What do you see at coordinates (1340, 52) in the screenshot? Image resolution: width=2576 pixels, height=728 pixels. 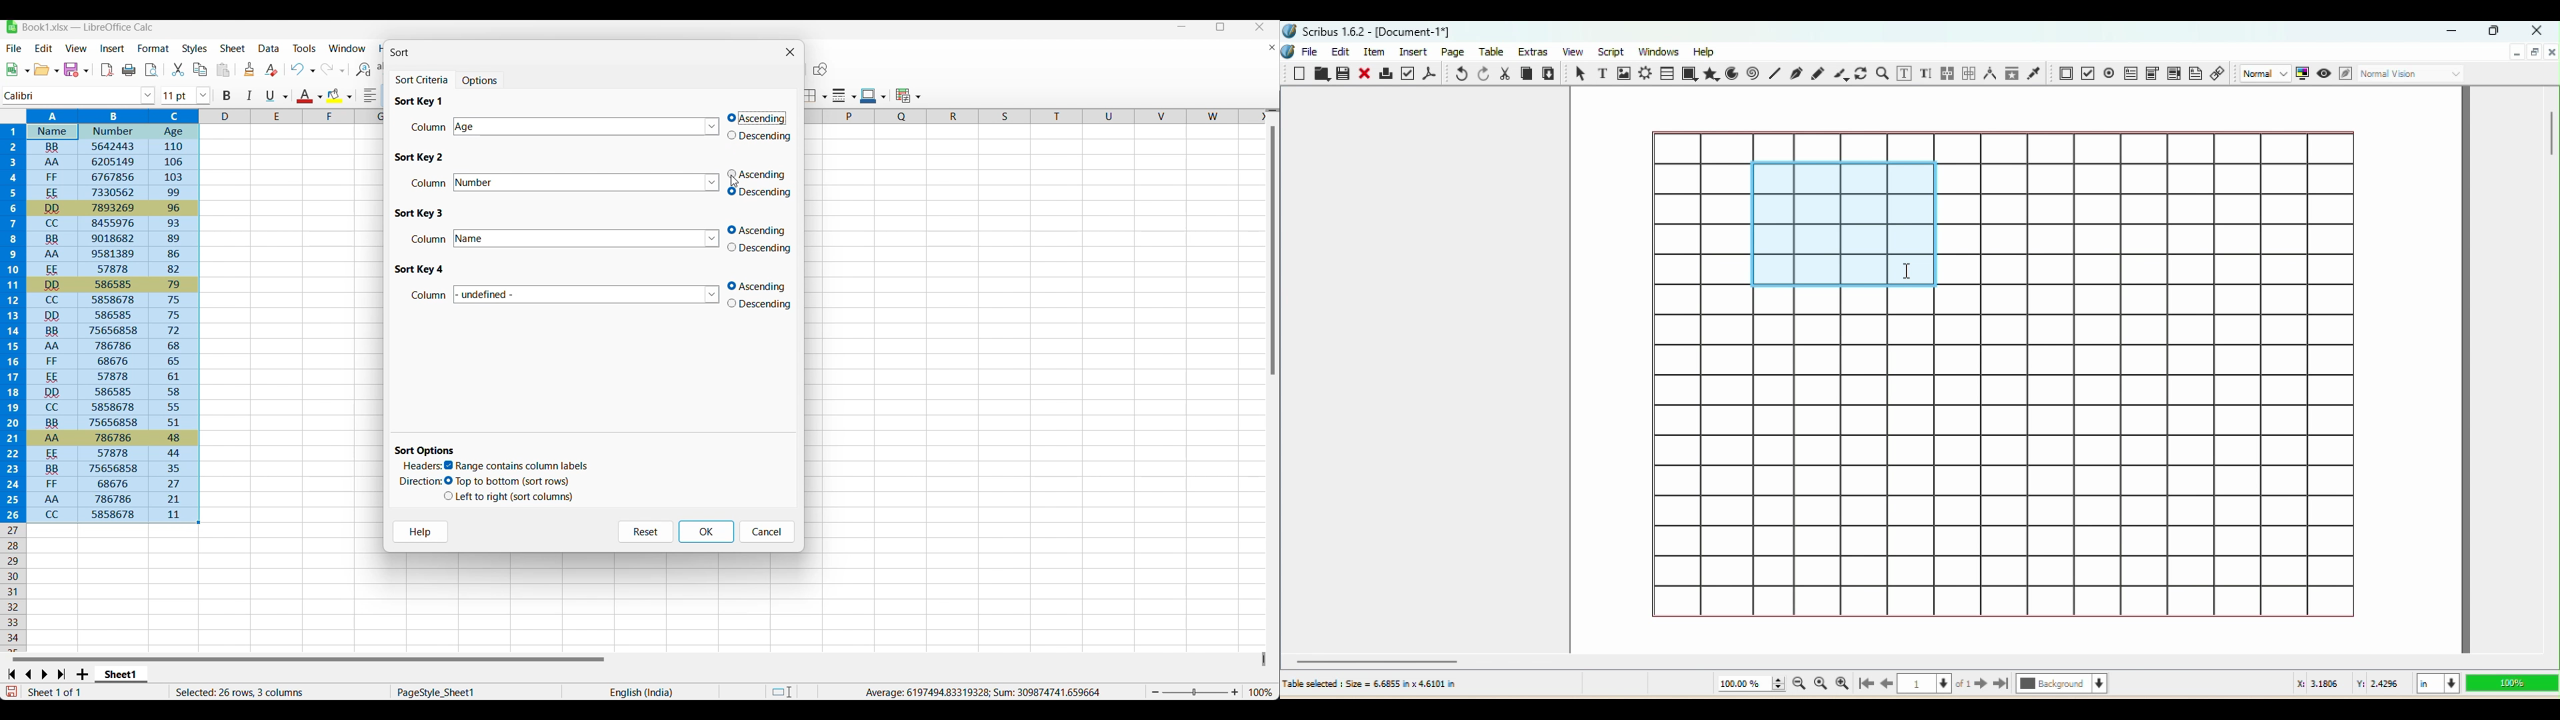 I see `Edit` at bounding box center [1340, 52].